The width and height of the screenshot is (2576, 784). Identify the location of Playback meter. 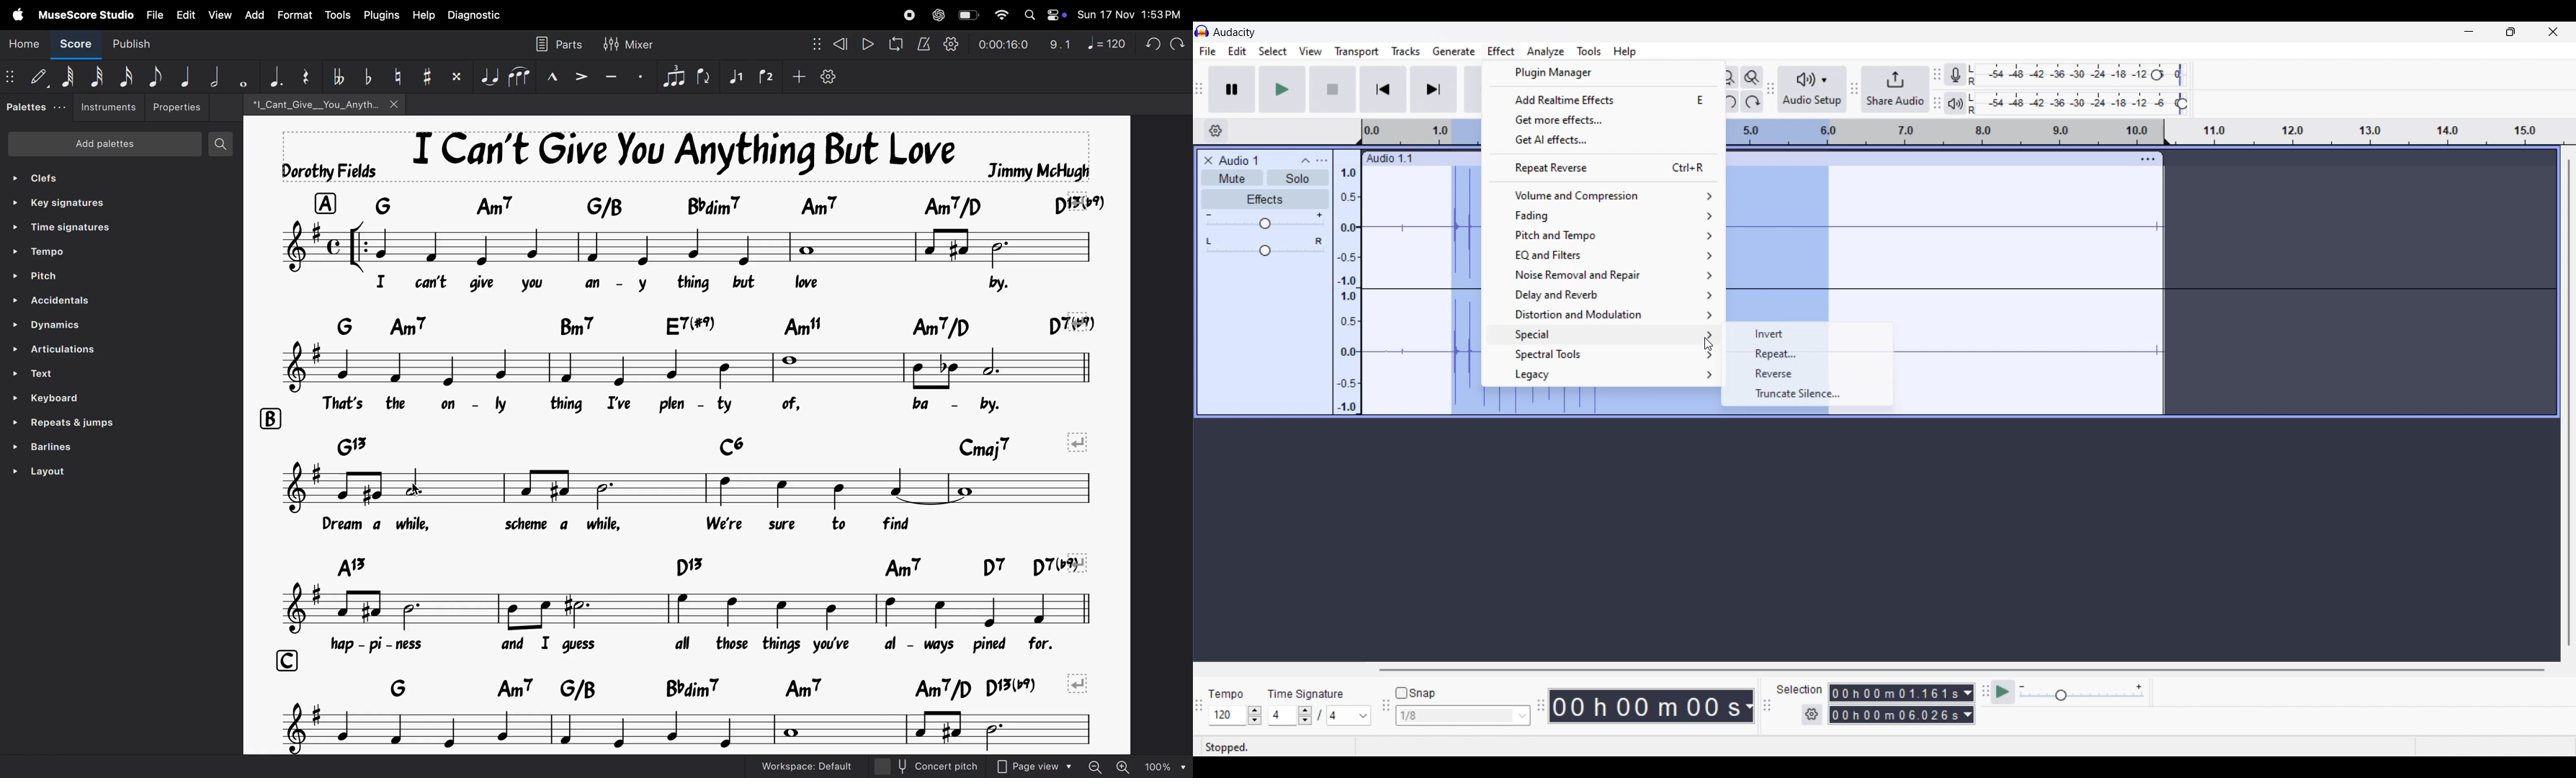
(1955, 104).